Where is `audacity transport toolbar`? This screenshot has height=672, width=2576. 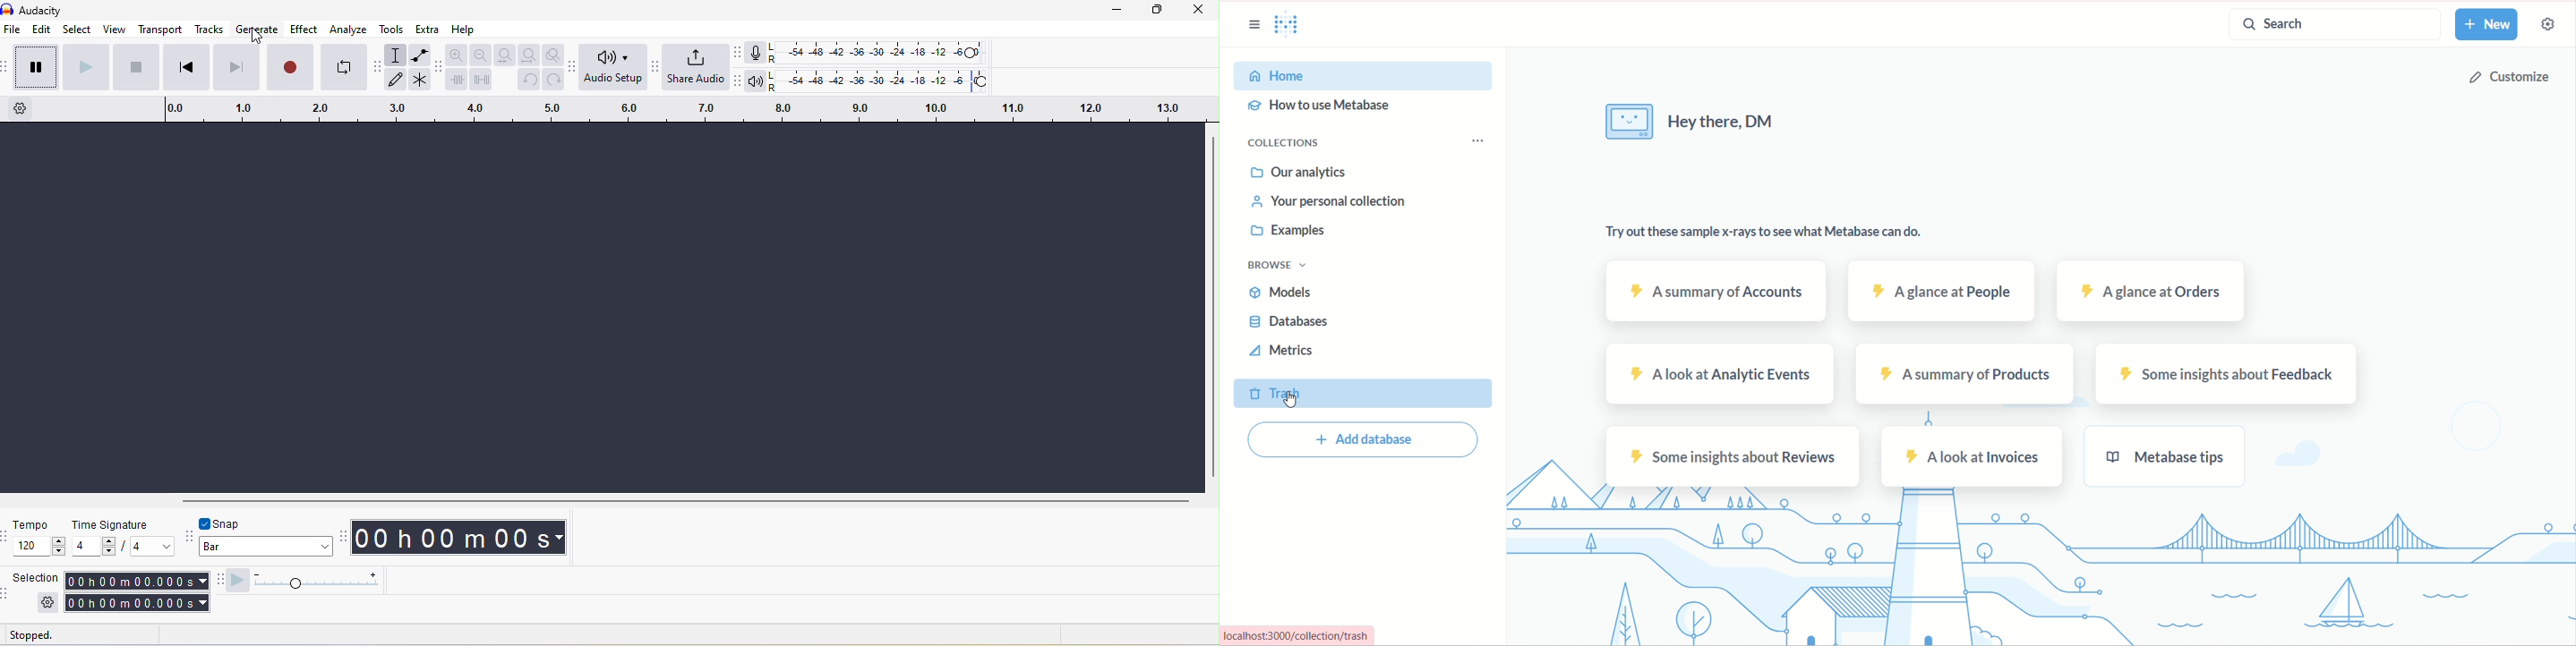 audacity transport toolbar is located at coordinates (8, 69).